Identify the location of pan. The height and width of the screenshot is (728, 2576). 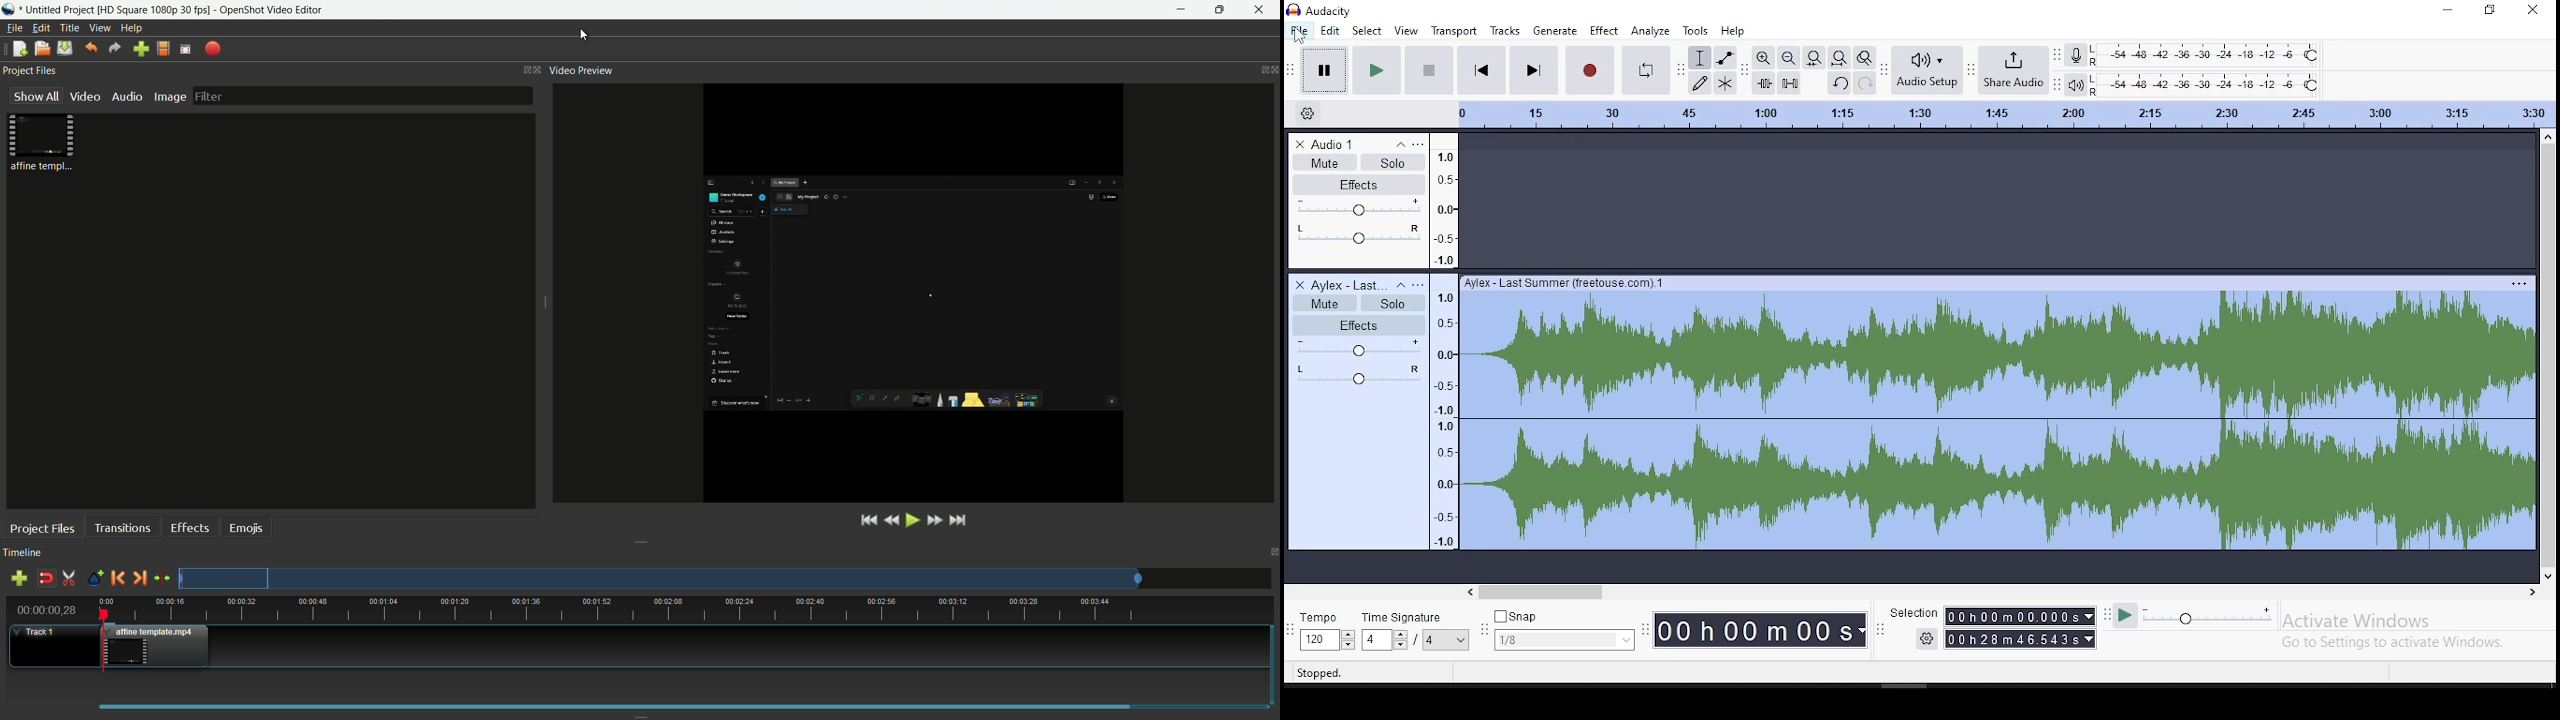
(1358, 237).